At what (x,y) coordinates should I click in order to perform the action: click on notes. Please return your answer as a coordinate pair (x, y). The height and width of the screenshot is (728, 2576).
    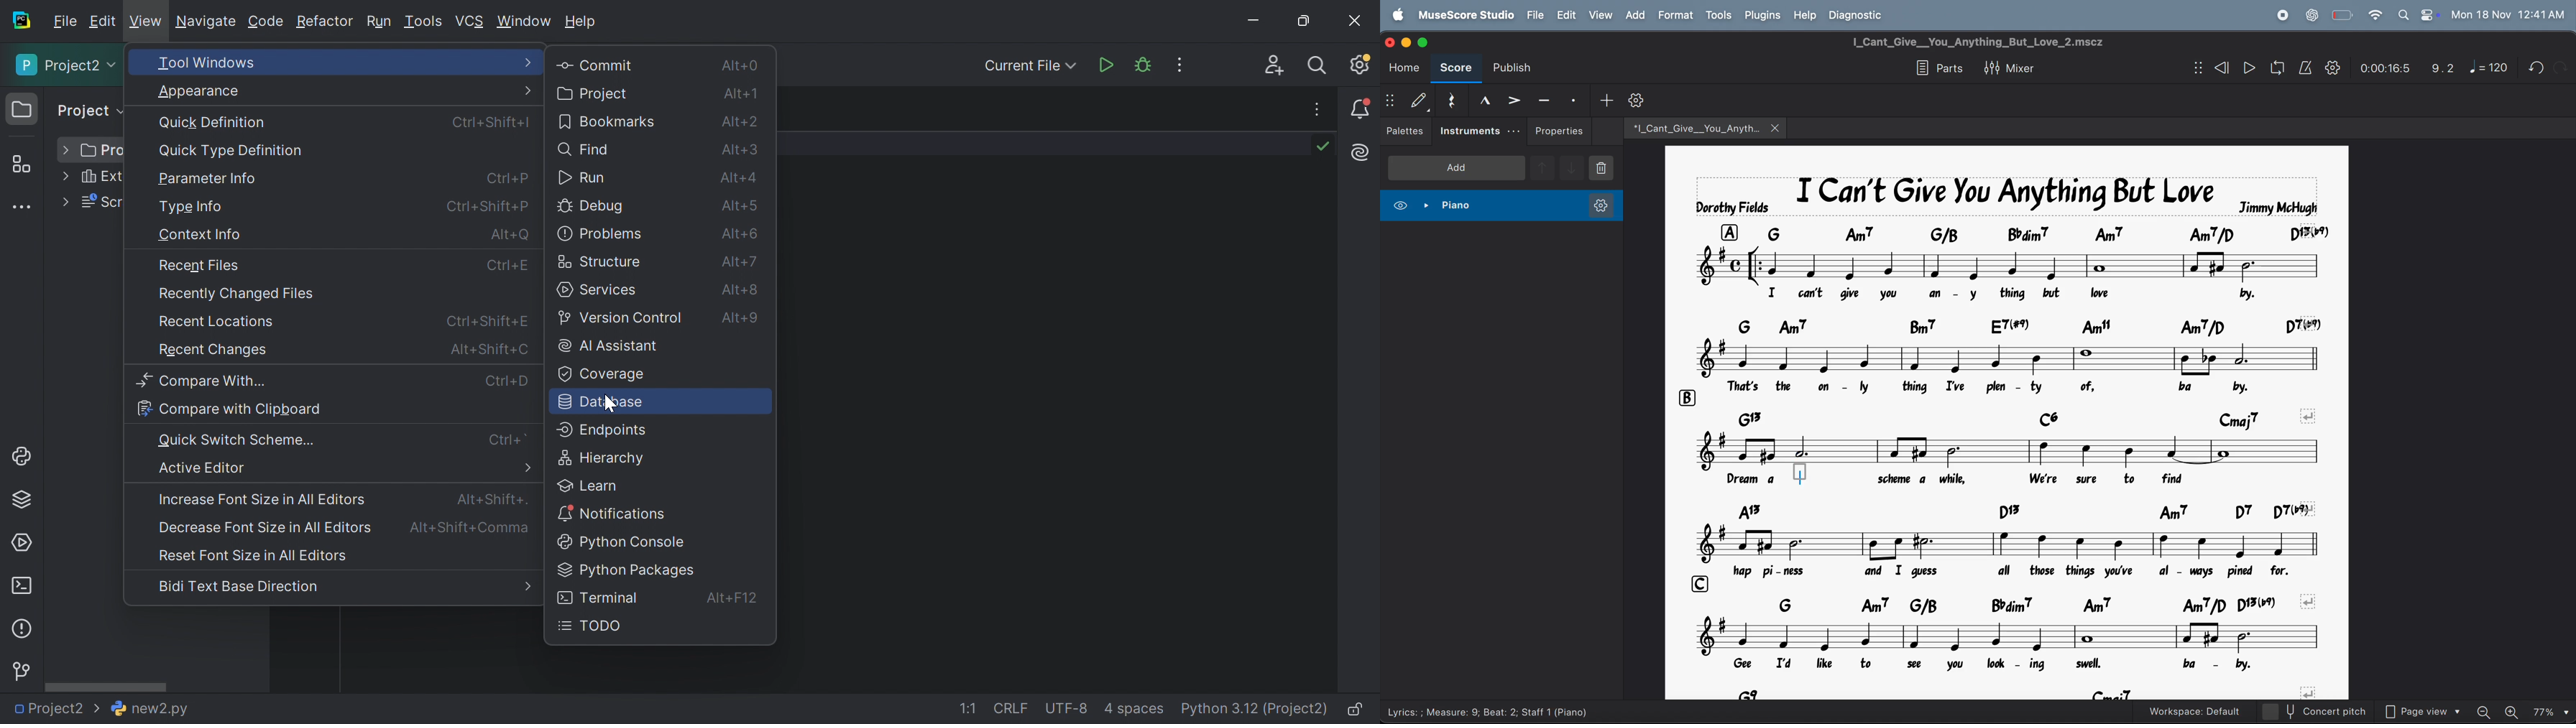
    Looking at the image, I should click on (2006, 451).